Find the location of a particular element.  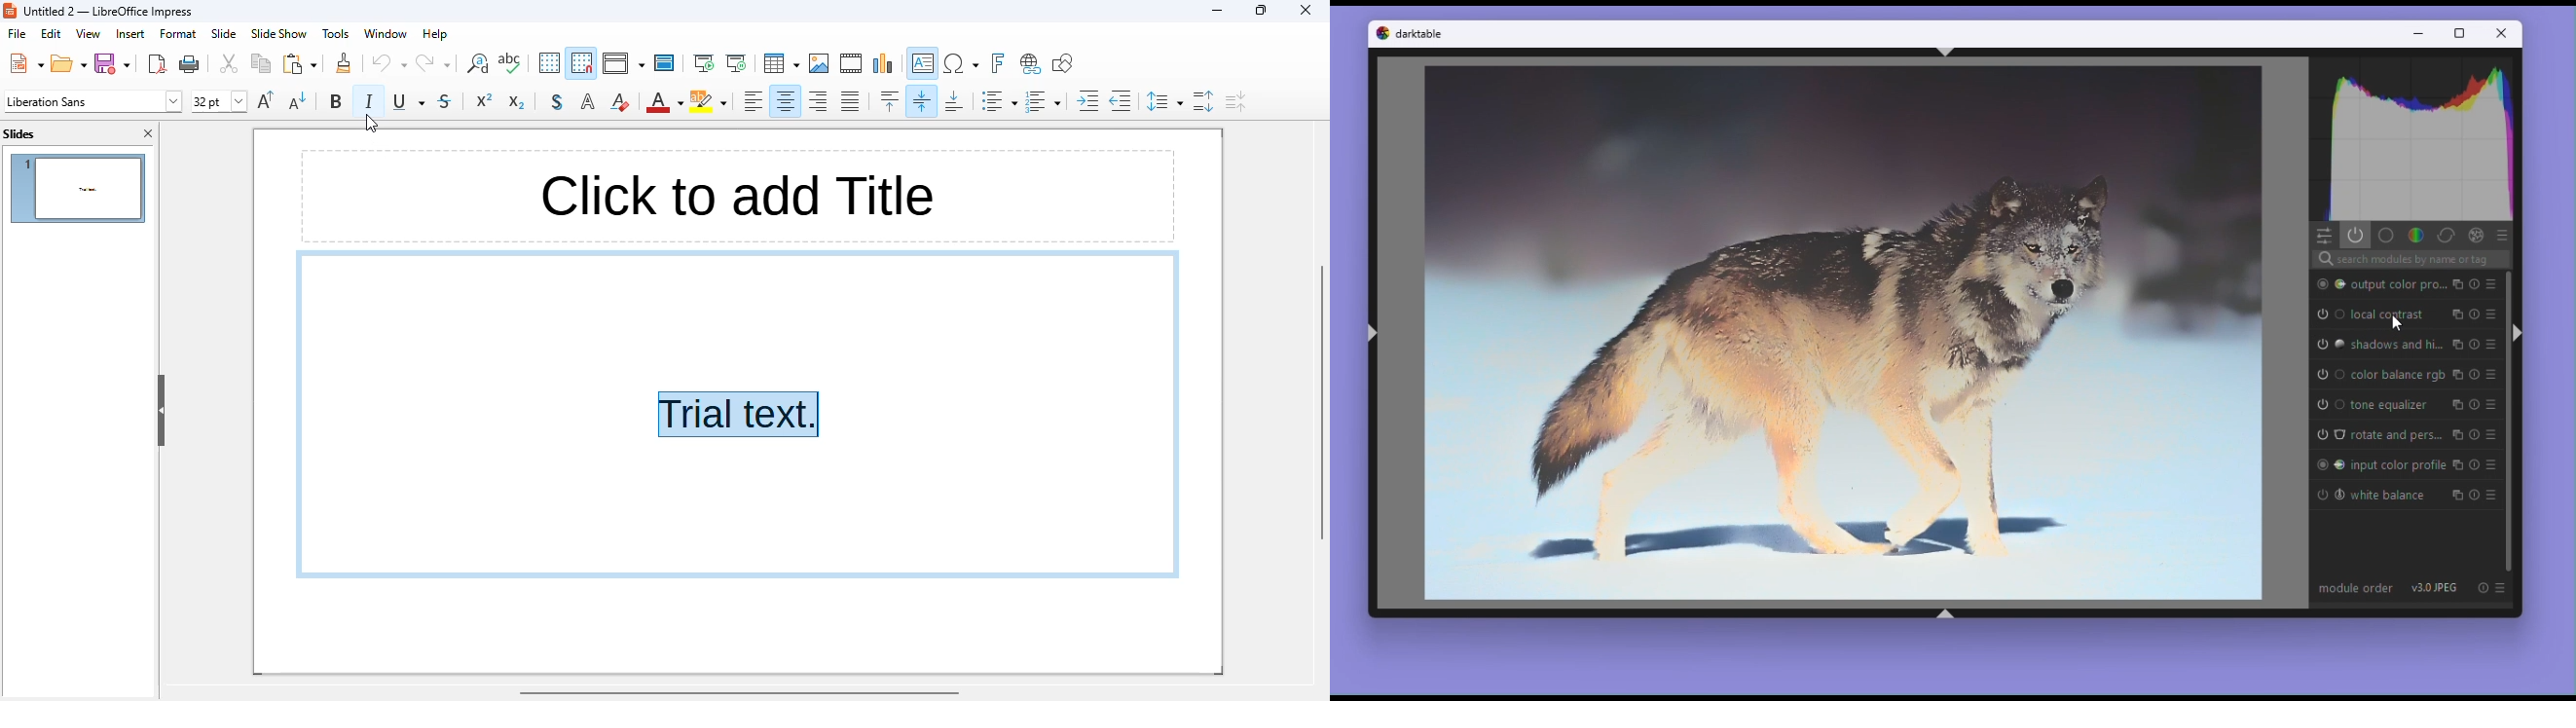

align bottom is located at coordinates (957, 100).